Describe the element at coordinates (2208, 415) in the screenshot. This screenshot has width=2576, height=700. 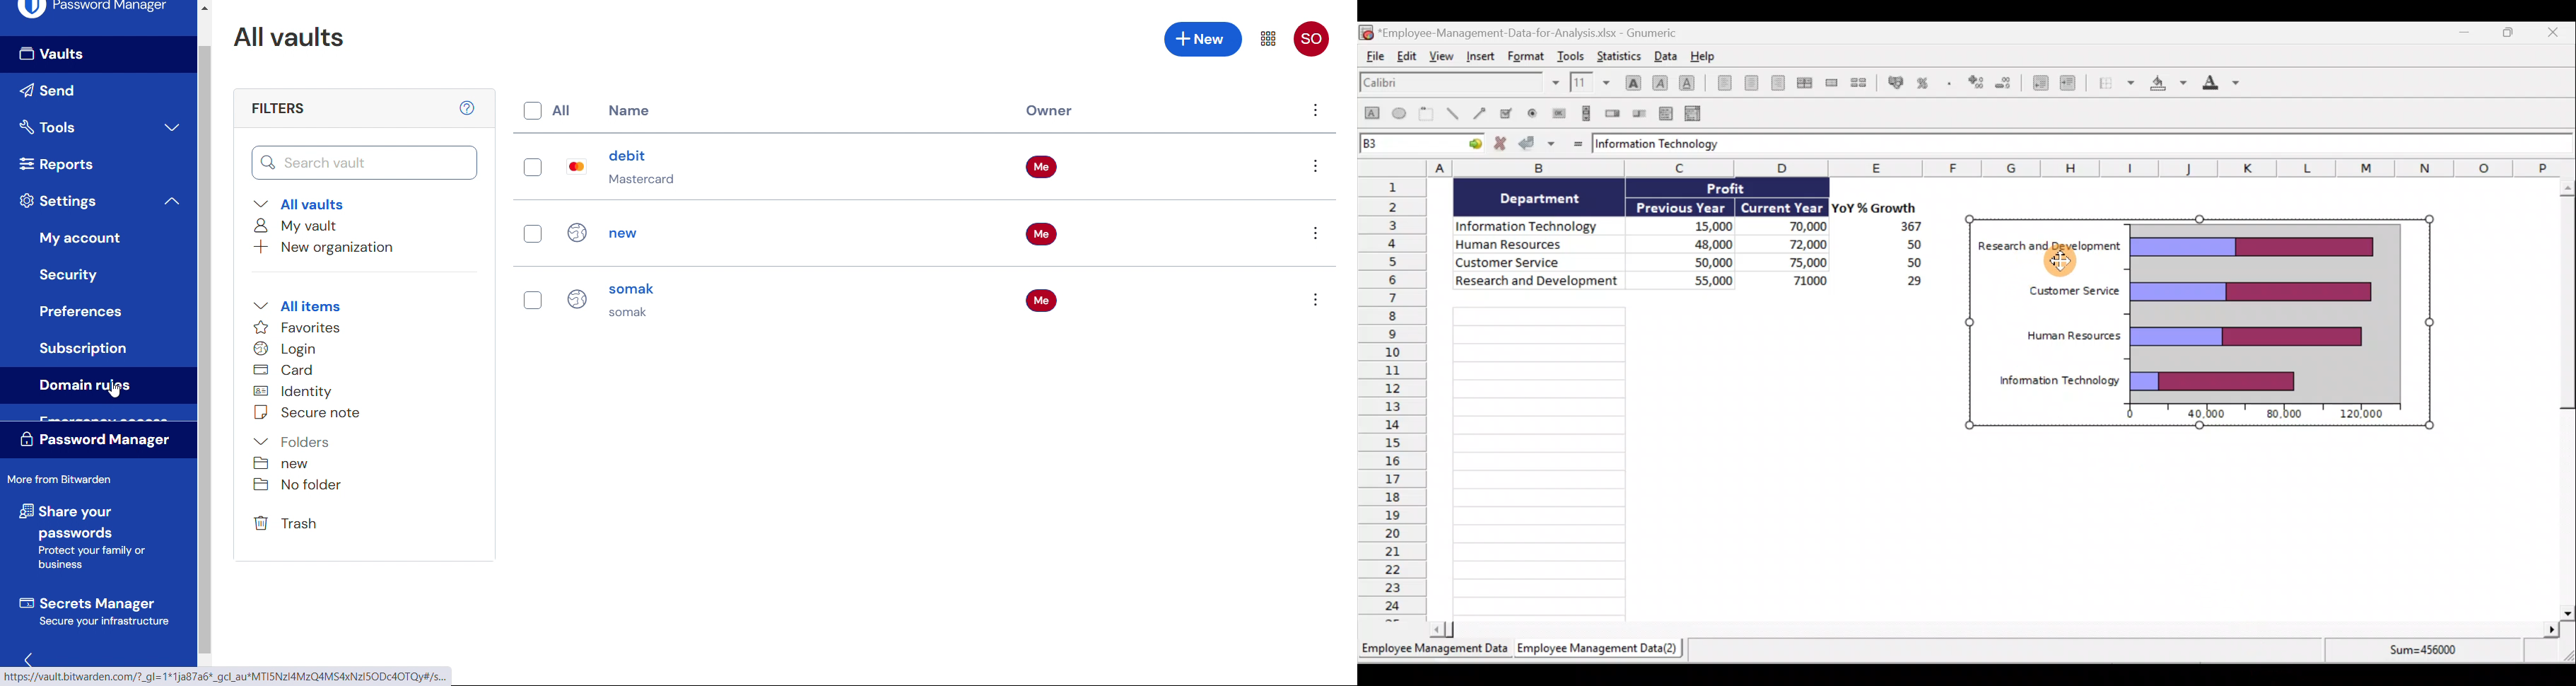
I see `40.000` at that location.